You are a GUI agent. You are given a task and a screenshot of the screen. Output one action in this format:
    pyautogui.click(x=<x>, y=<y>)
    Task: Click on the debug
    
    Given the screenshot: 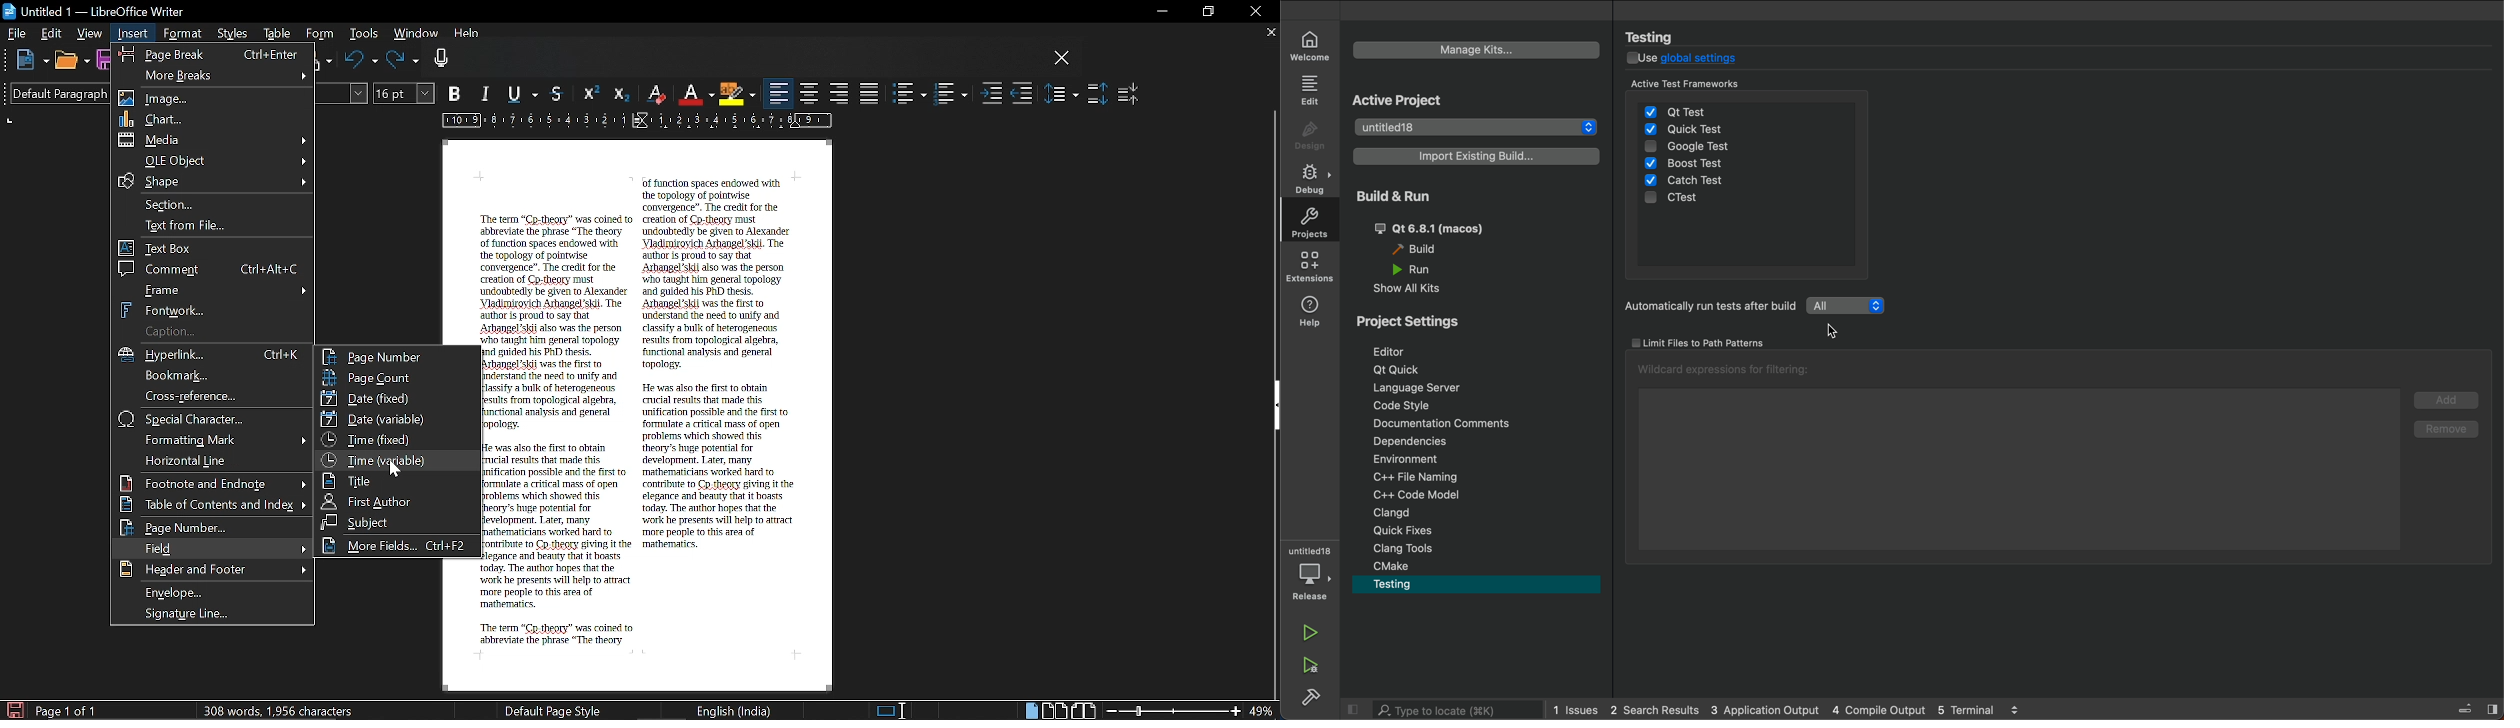 What is the action you would take?
    pyautogui.click(x=1310, y=572)
    